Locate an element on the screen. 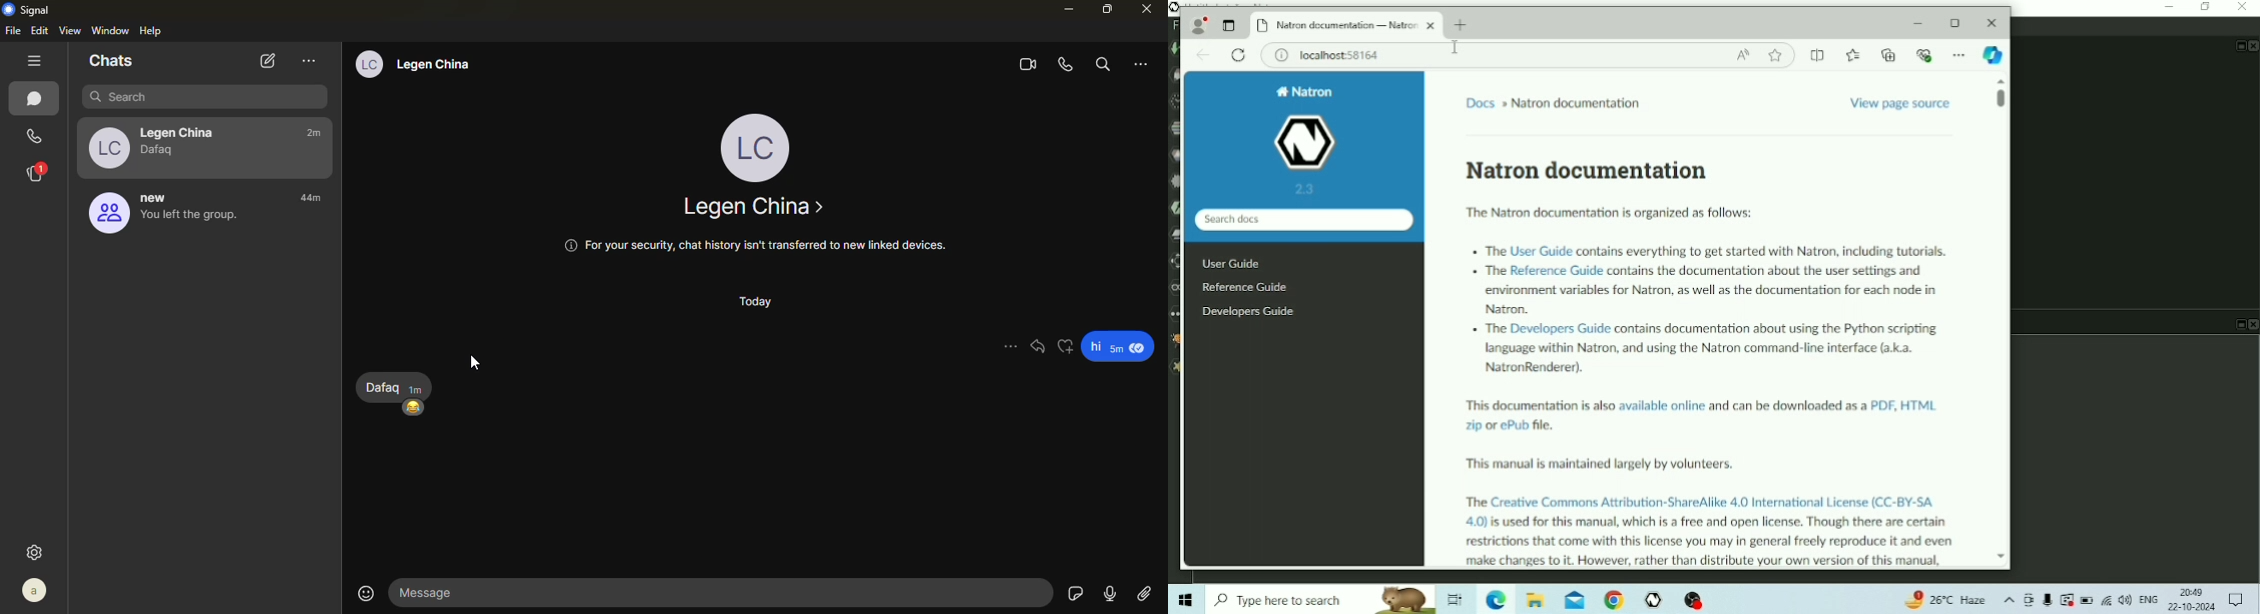 This screenshot has height=616, width=2268. stories is located at coordinates (36, 173).